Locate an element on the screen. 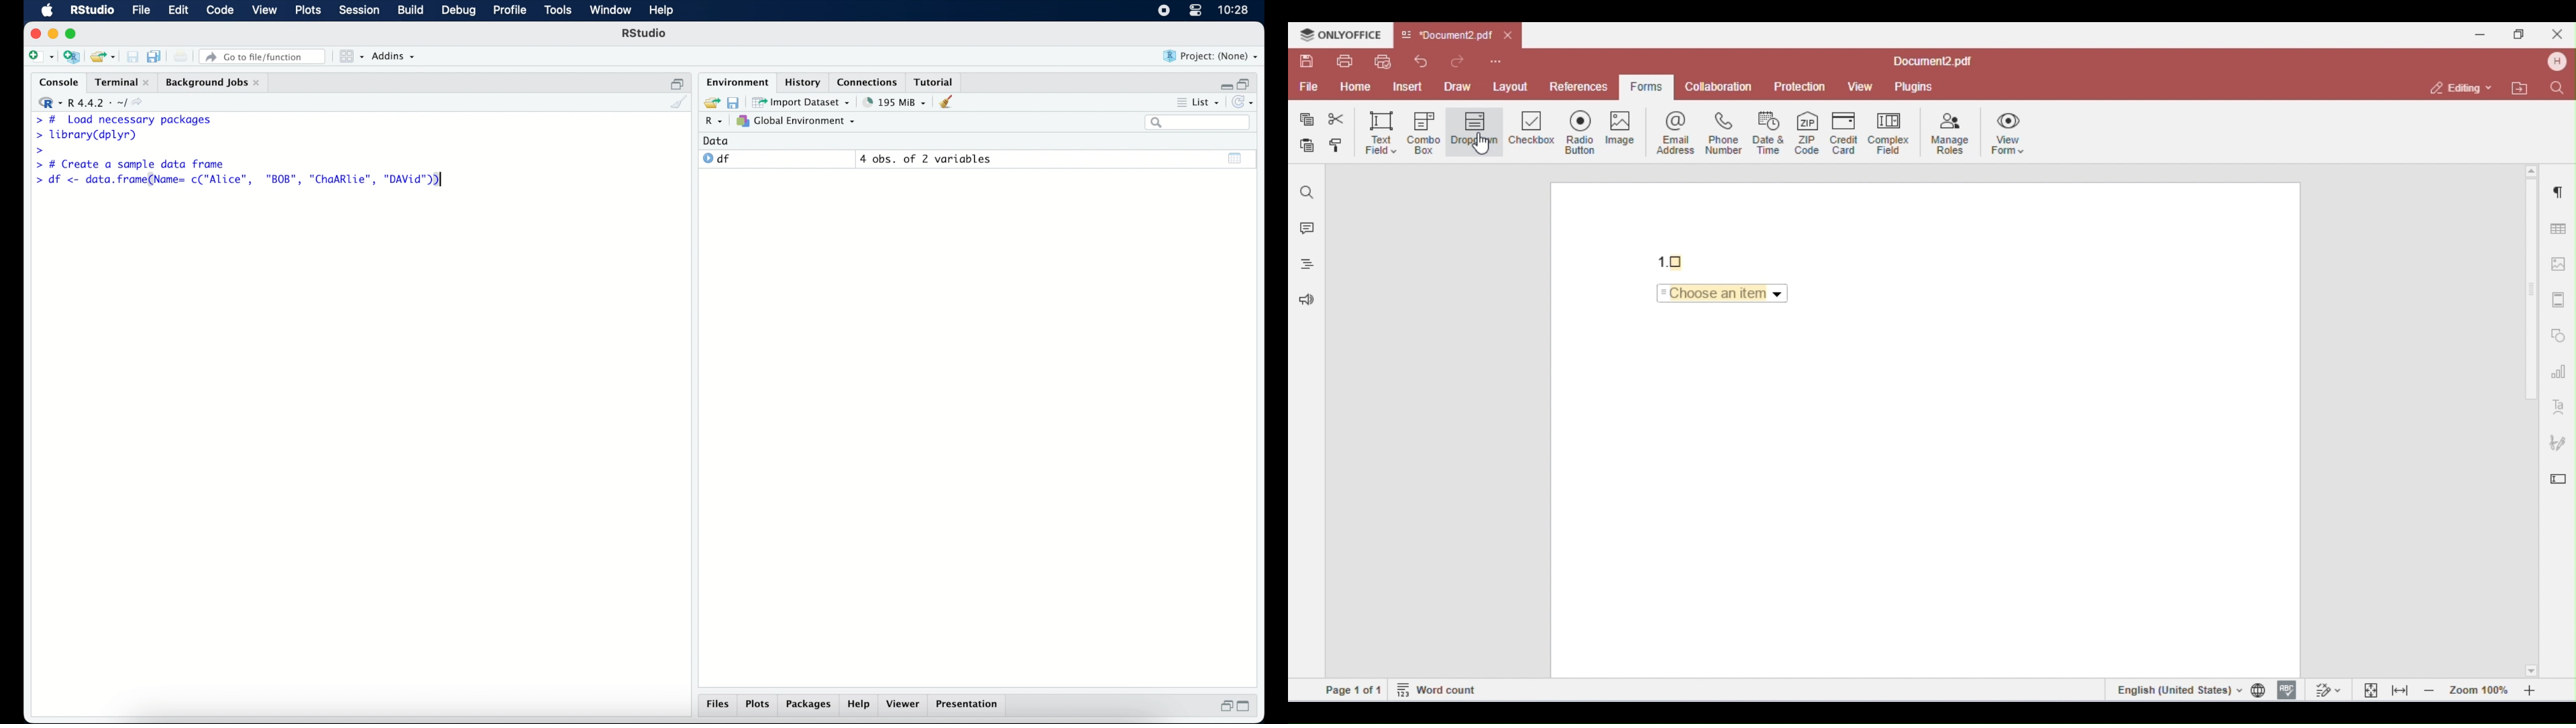 The width and height of the screenshot is (2576, 728). create new project is located at coordinates (72, 58).